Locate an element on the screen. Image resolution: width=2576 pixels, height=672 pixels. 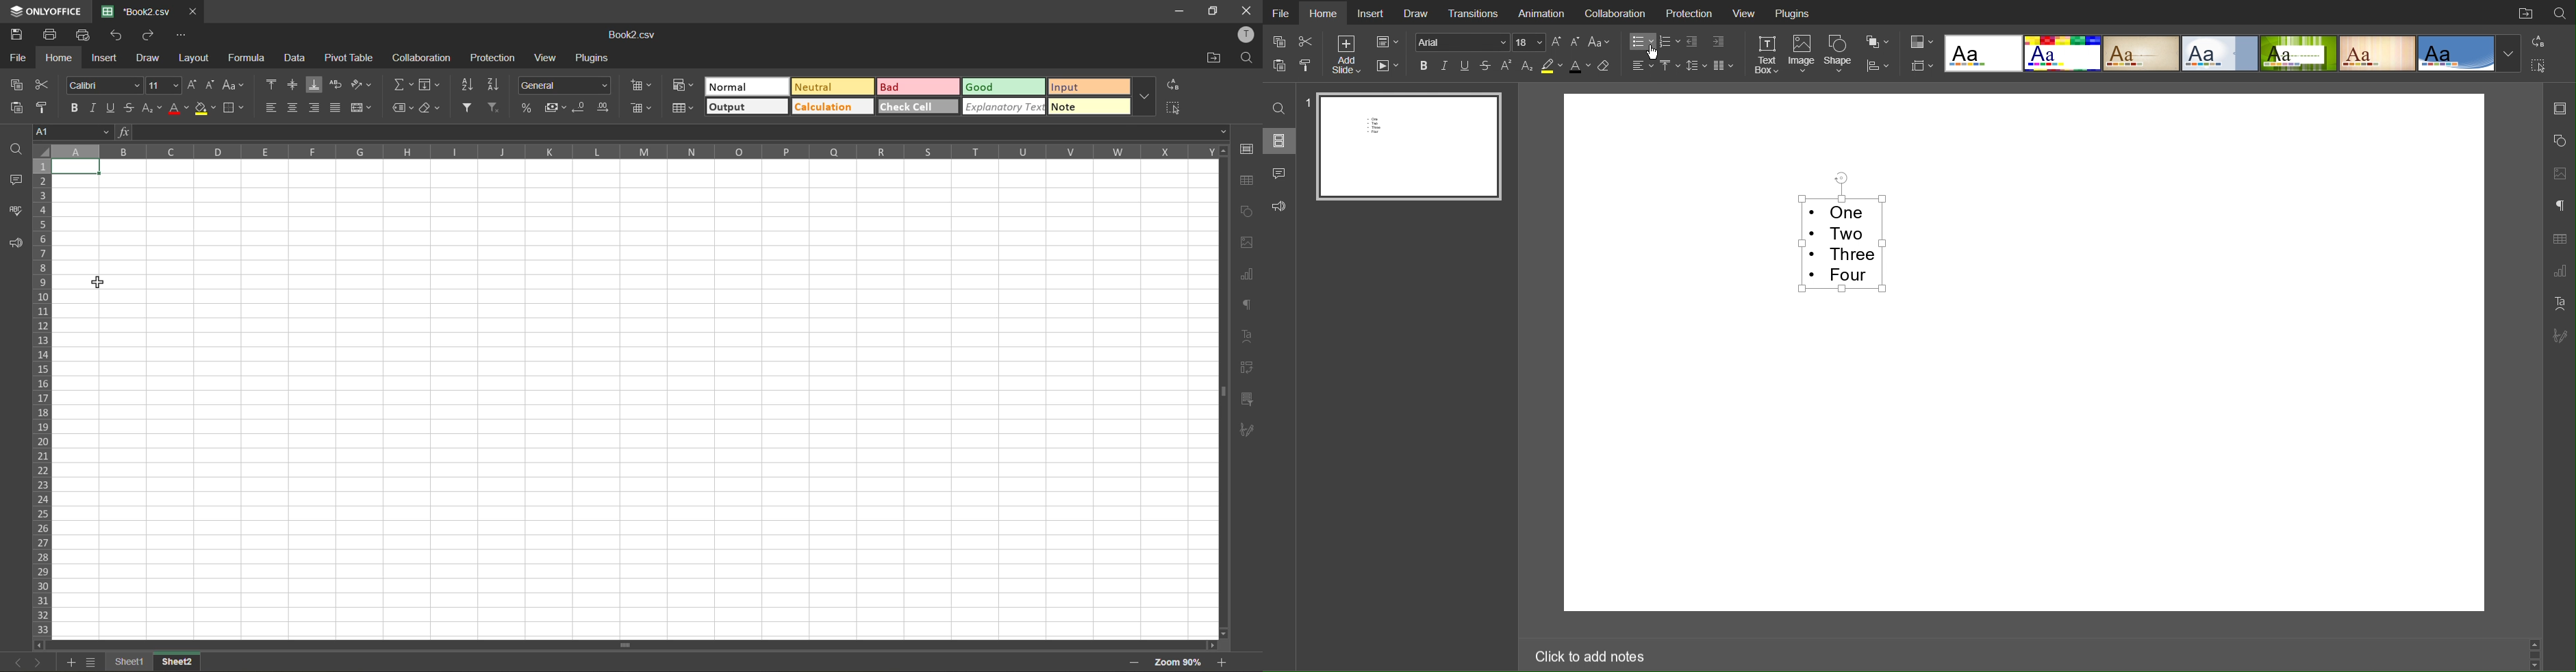
Comment is located at coordinates (1280, 173).